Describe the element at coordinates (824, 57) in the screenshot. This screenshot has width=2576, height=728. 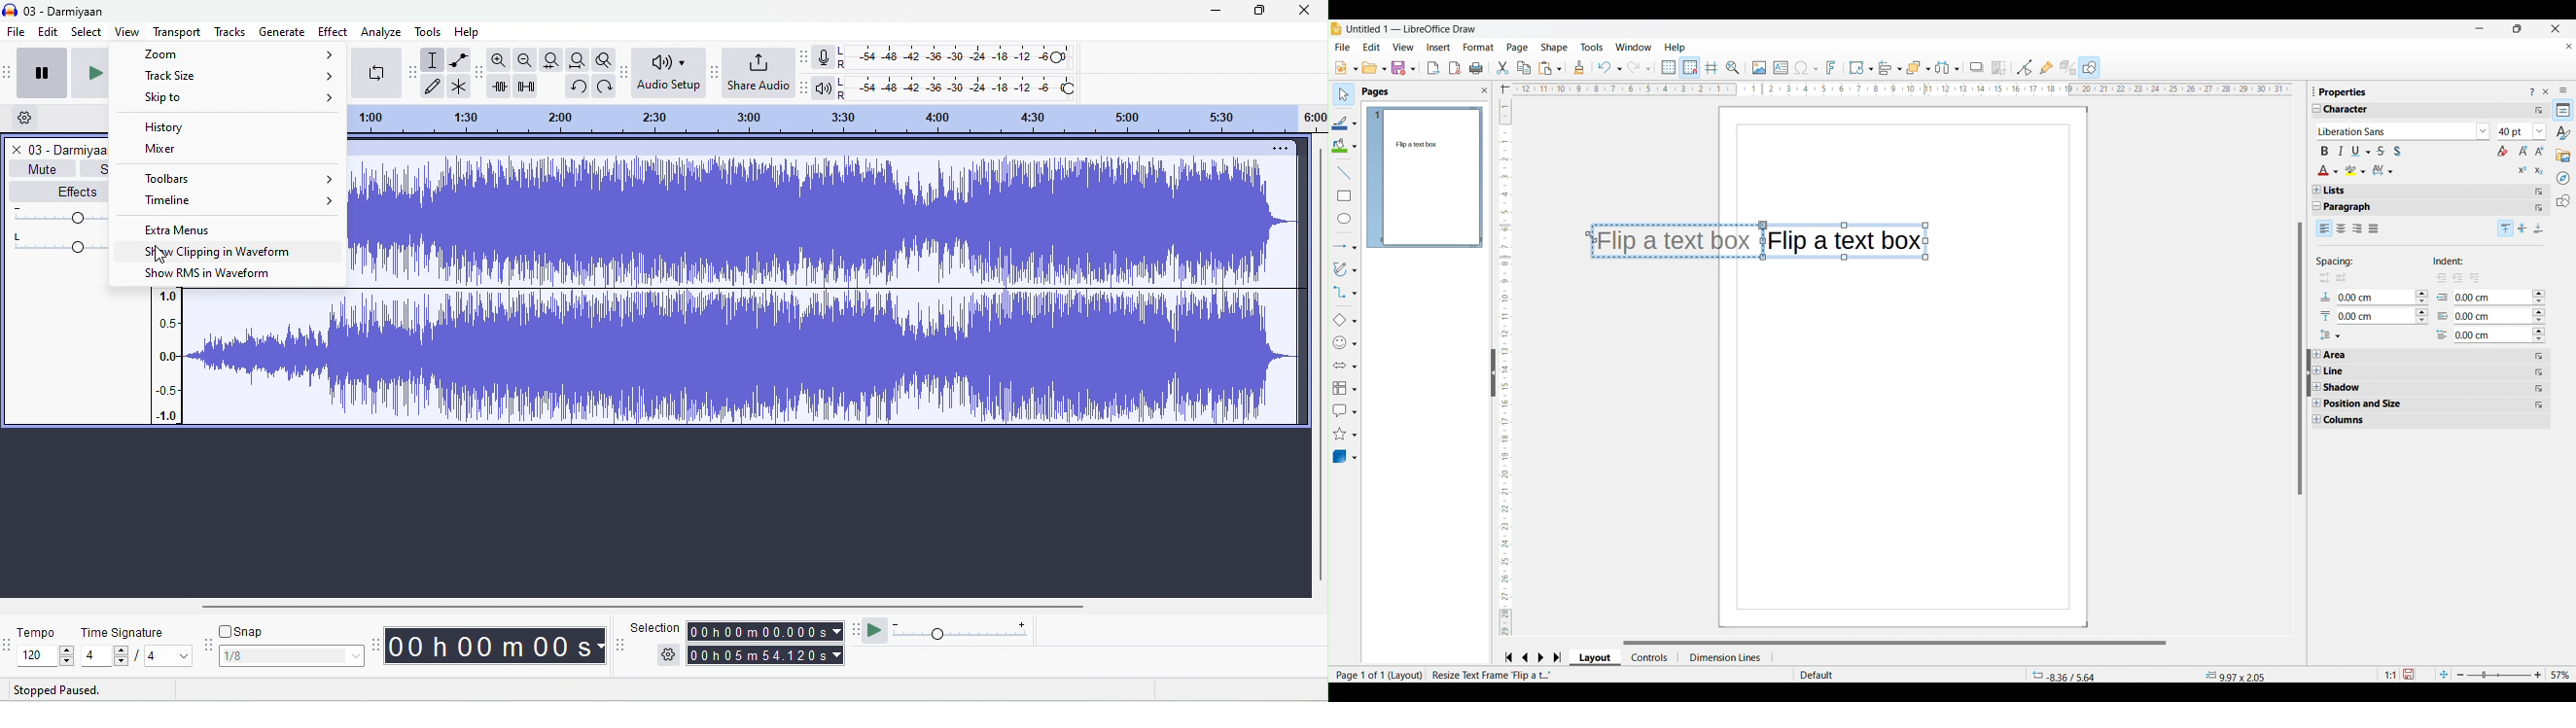
I see `record meter` at that location.